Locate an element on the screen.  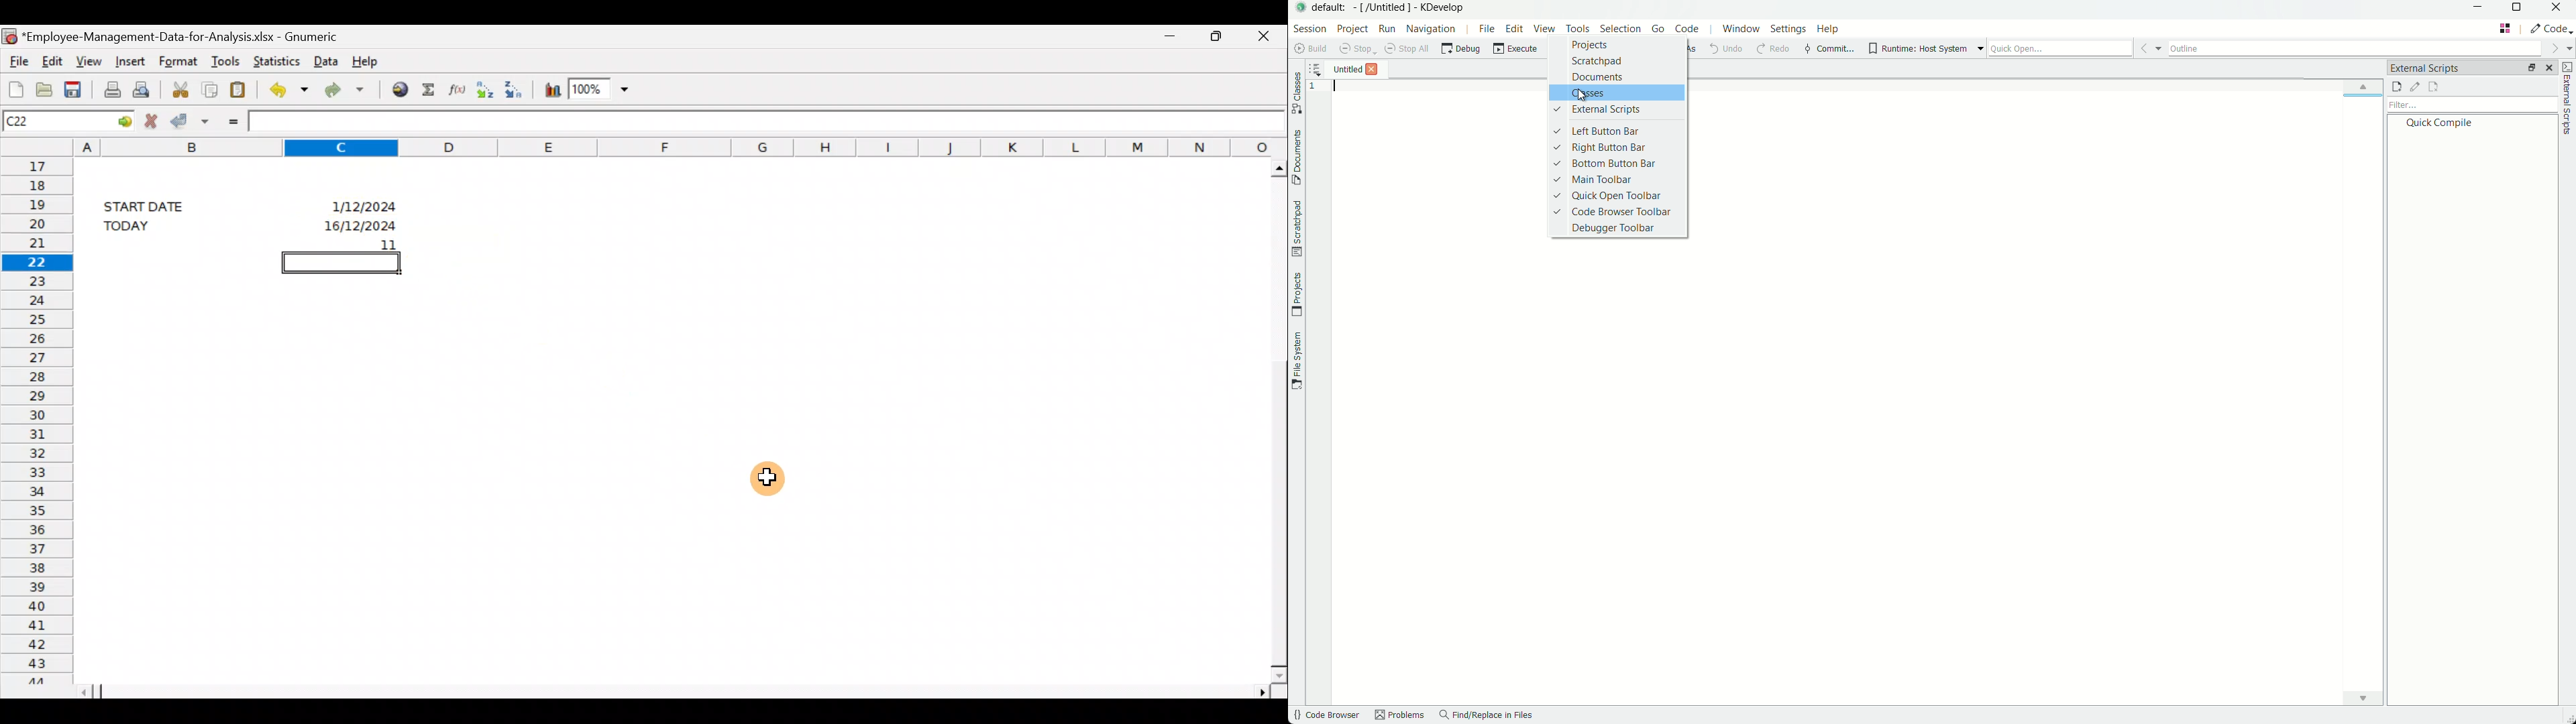
Sort in Ascending order is located at coordinates (484, 90).